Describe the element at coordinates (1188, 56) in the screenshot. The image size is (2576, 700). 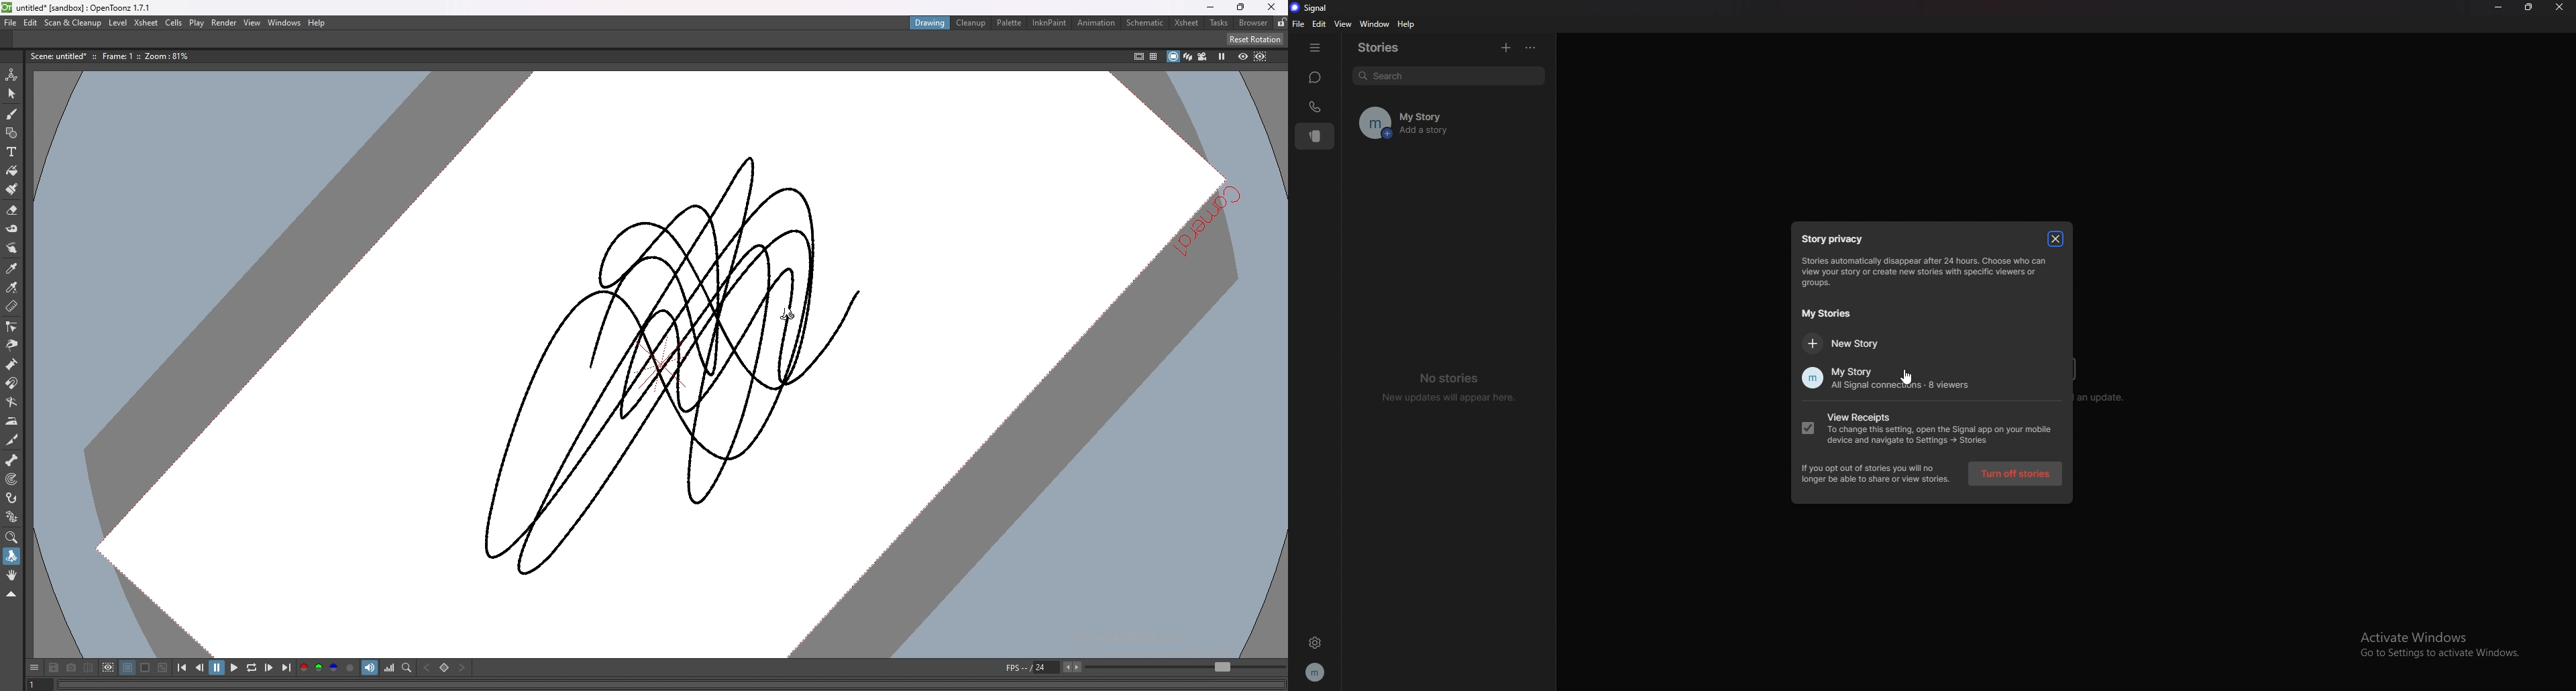
I see `3d` at that location.